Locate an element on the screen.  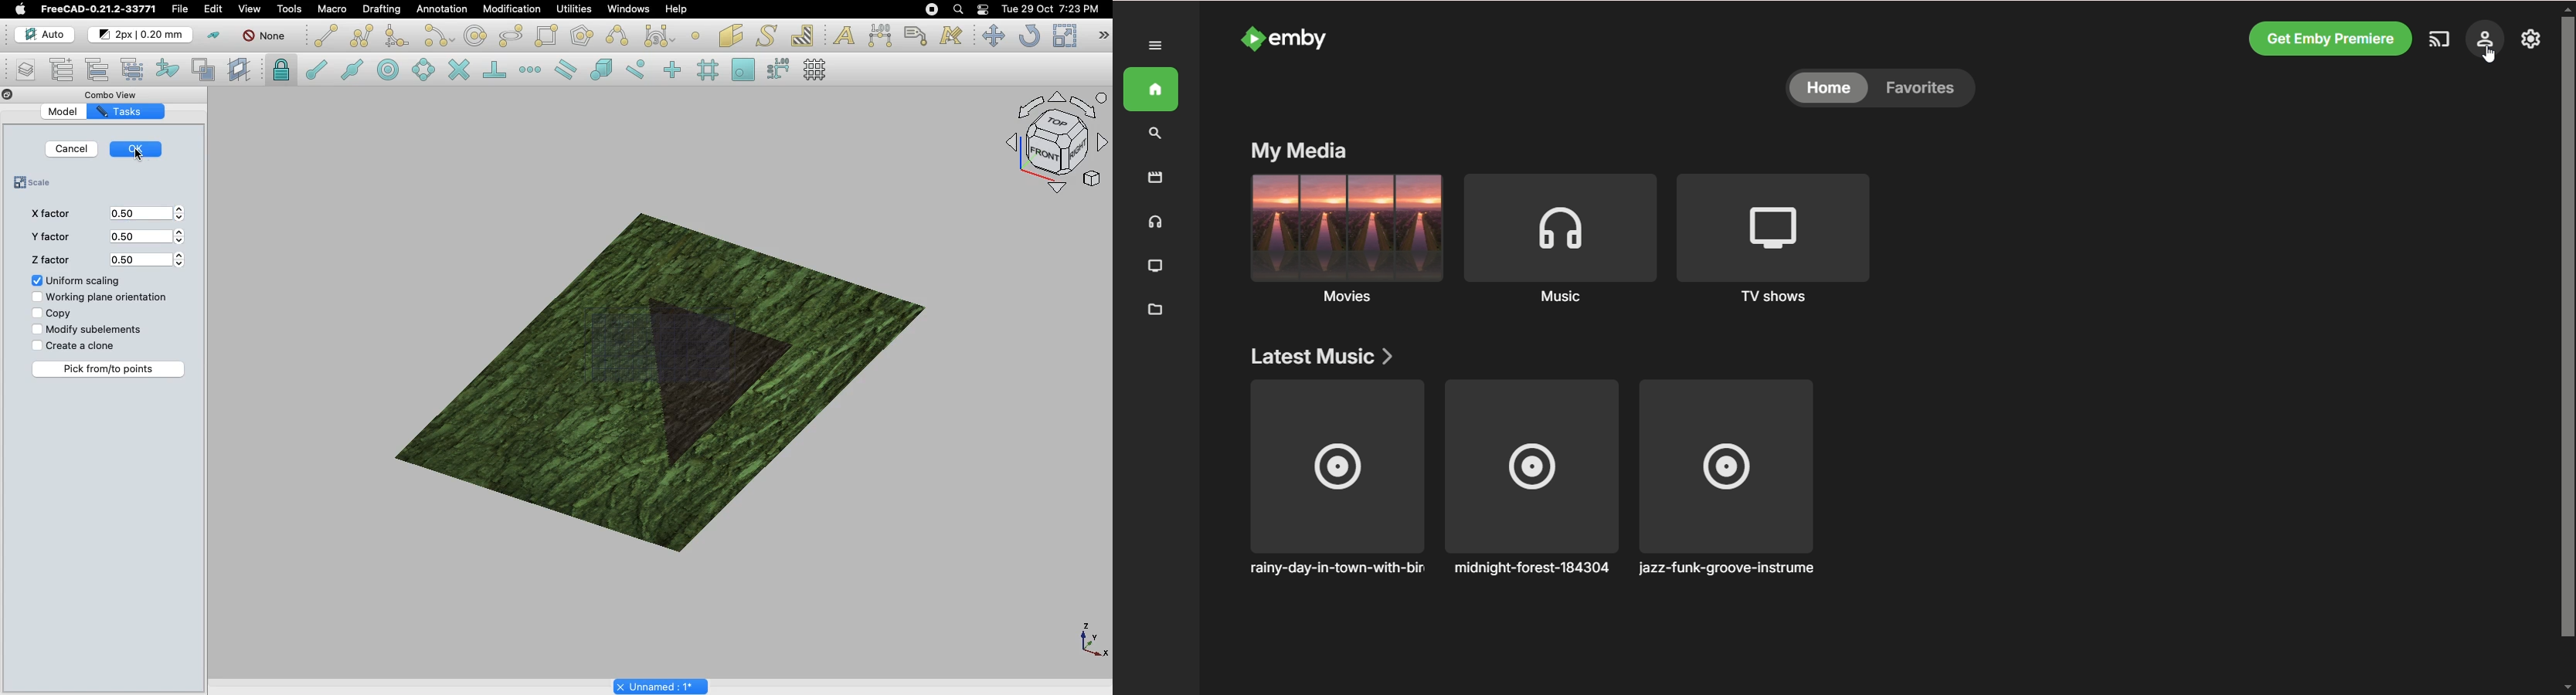
Snap grid is located at coordinates (709, 70).